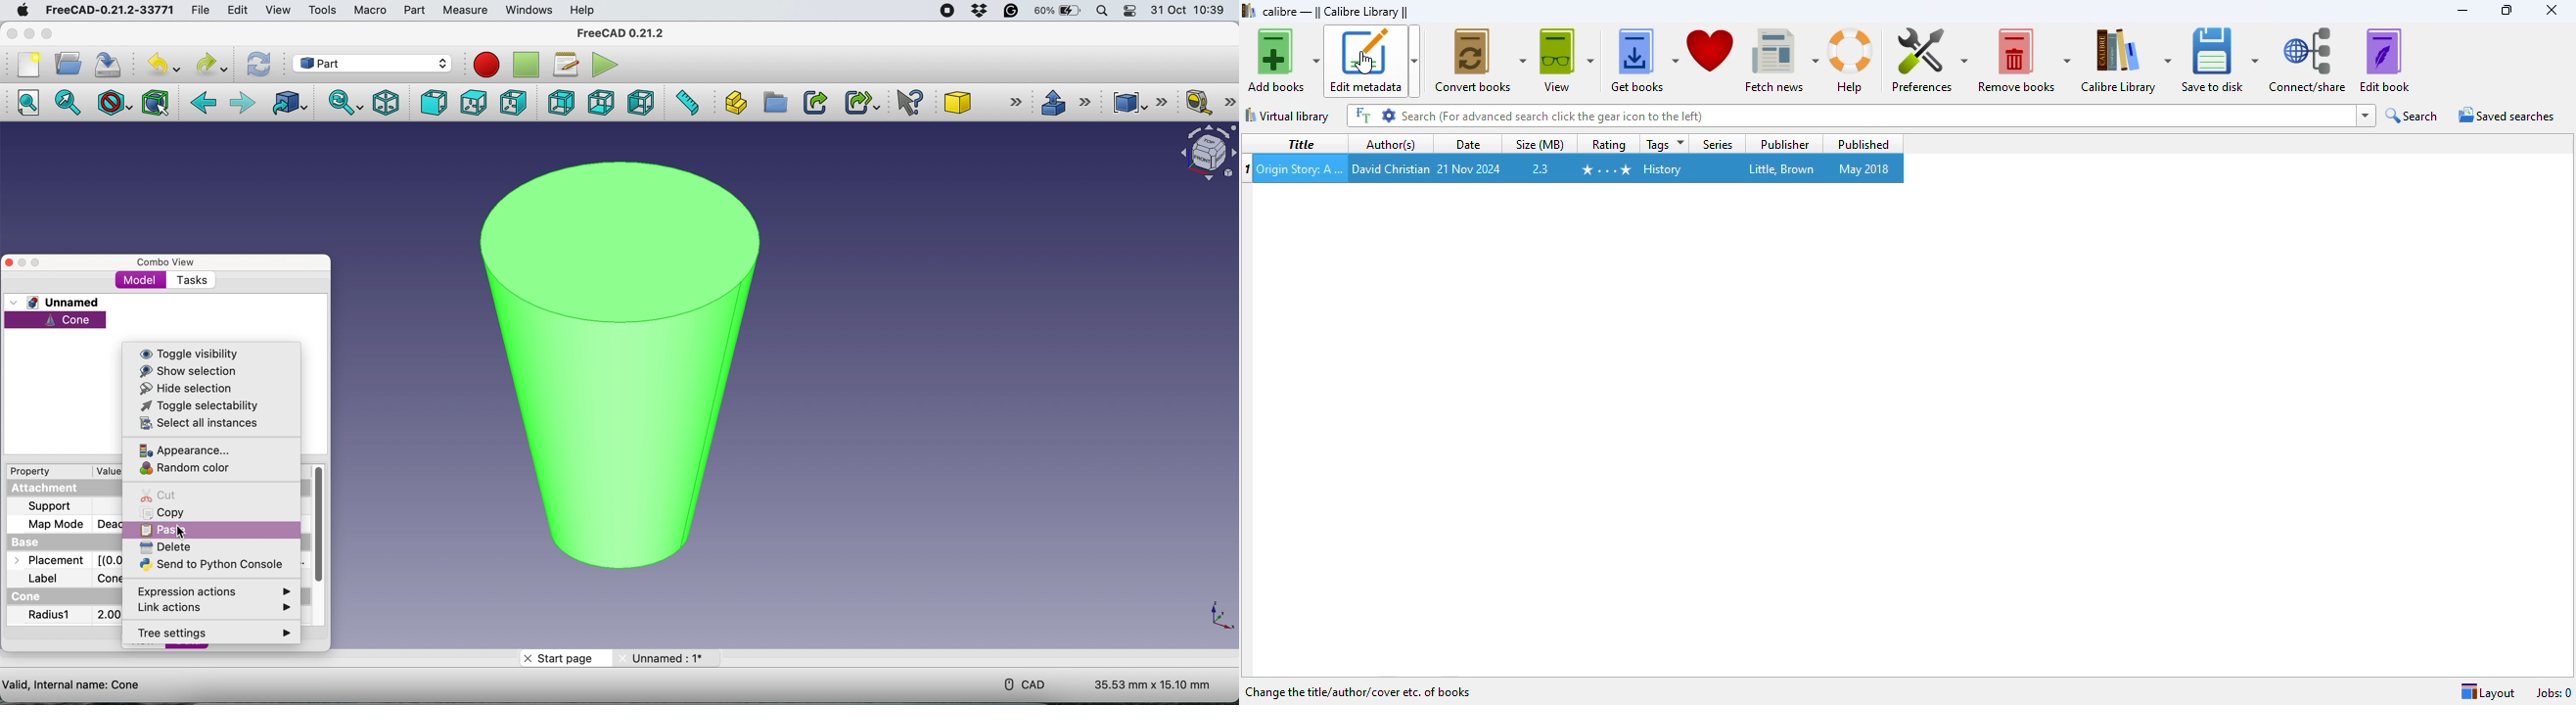  I want to click on vertical scroll bar, so click(320, 529).